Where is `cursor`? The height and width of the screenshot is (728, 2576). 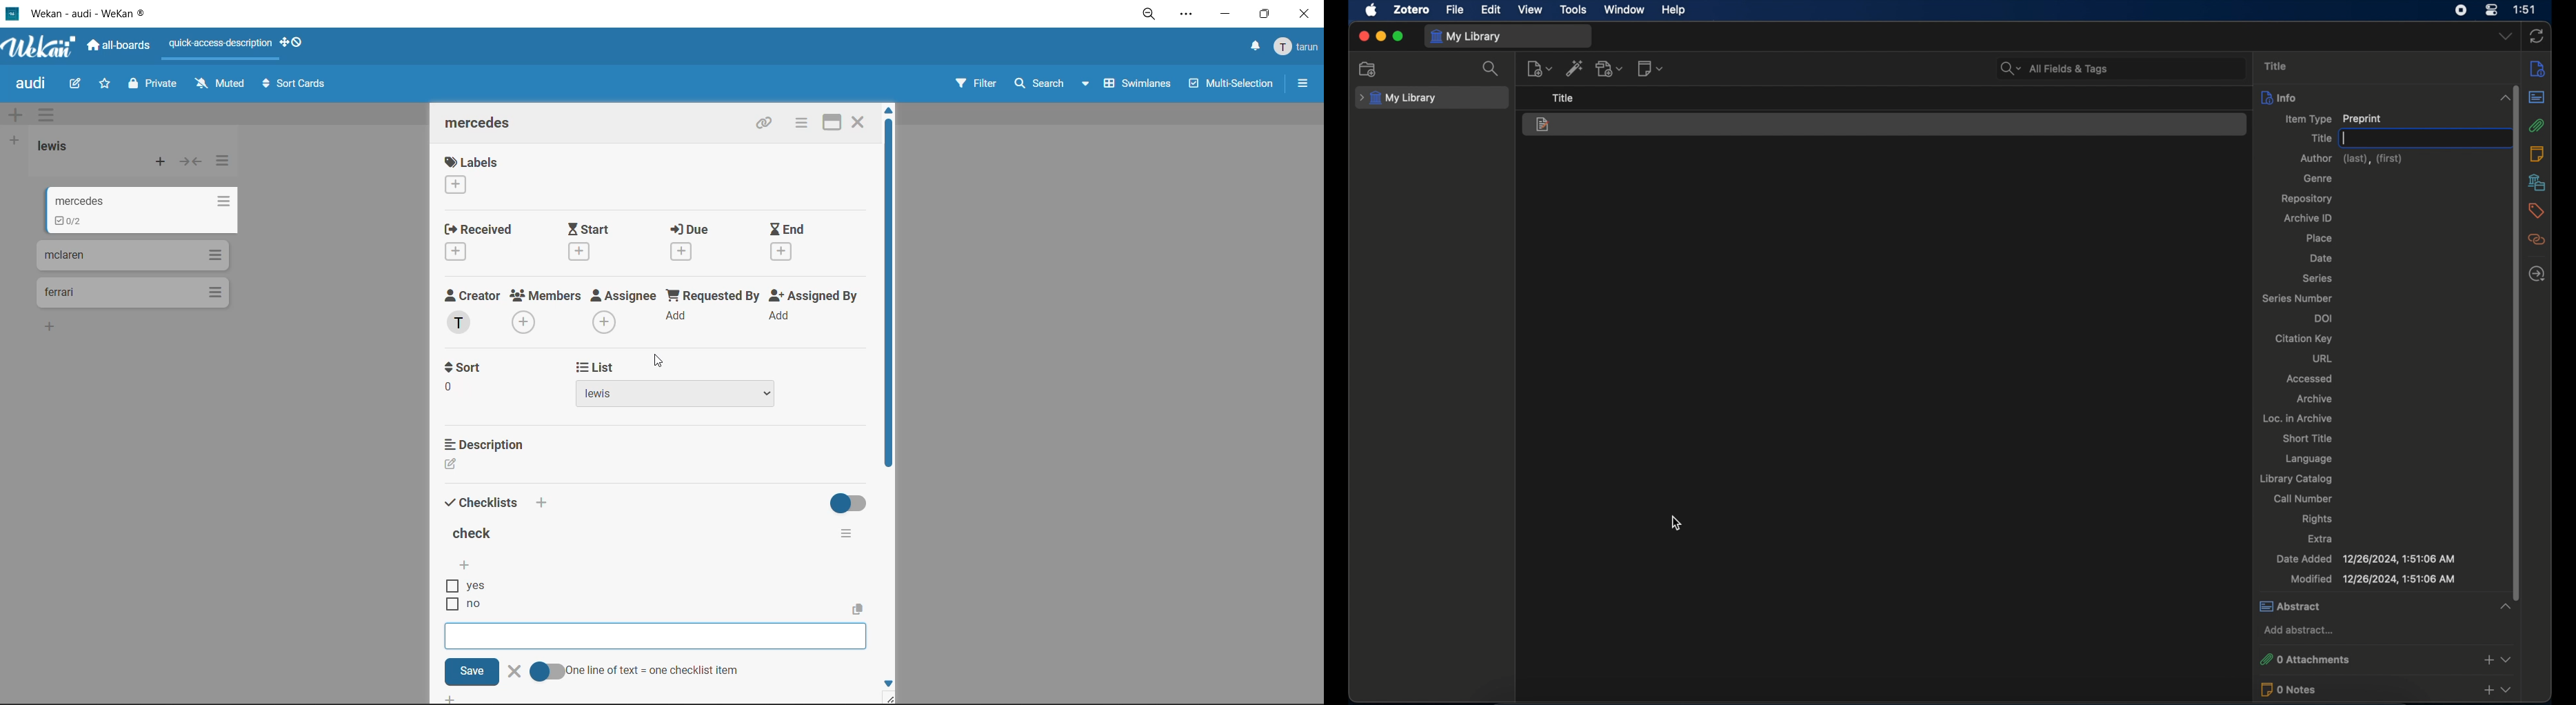 cursor is located at coordinates (661, 364).